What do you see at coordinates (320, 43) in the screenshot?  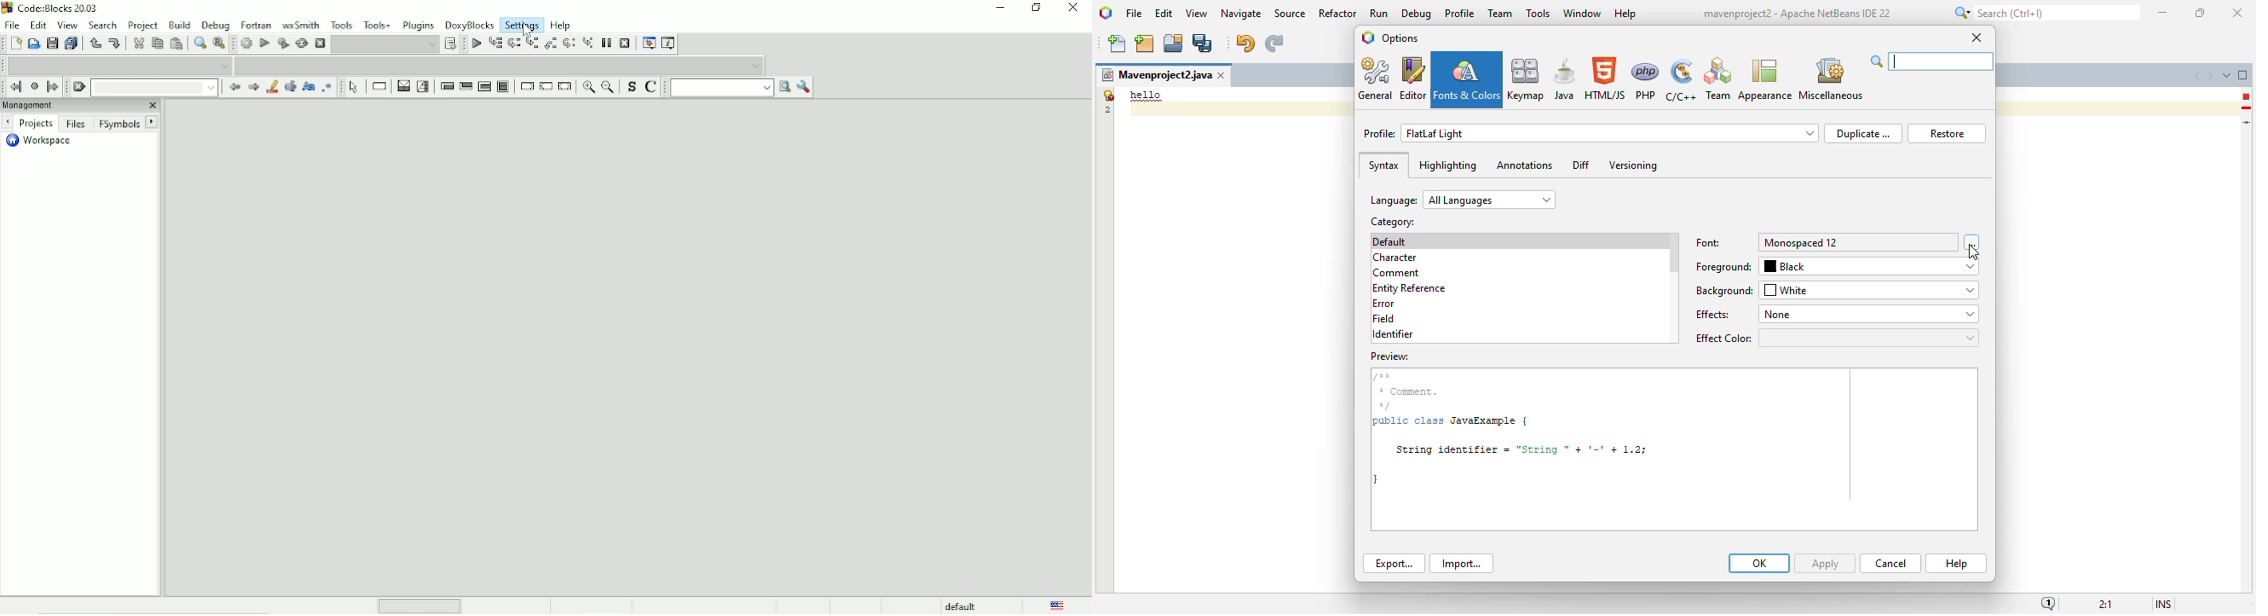 I see `Abort` at bounding box center [320, 43].